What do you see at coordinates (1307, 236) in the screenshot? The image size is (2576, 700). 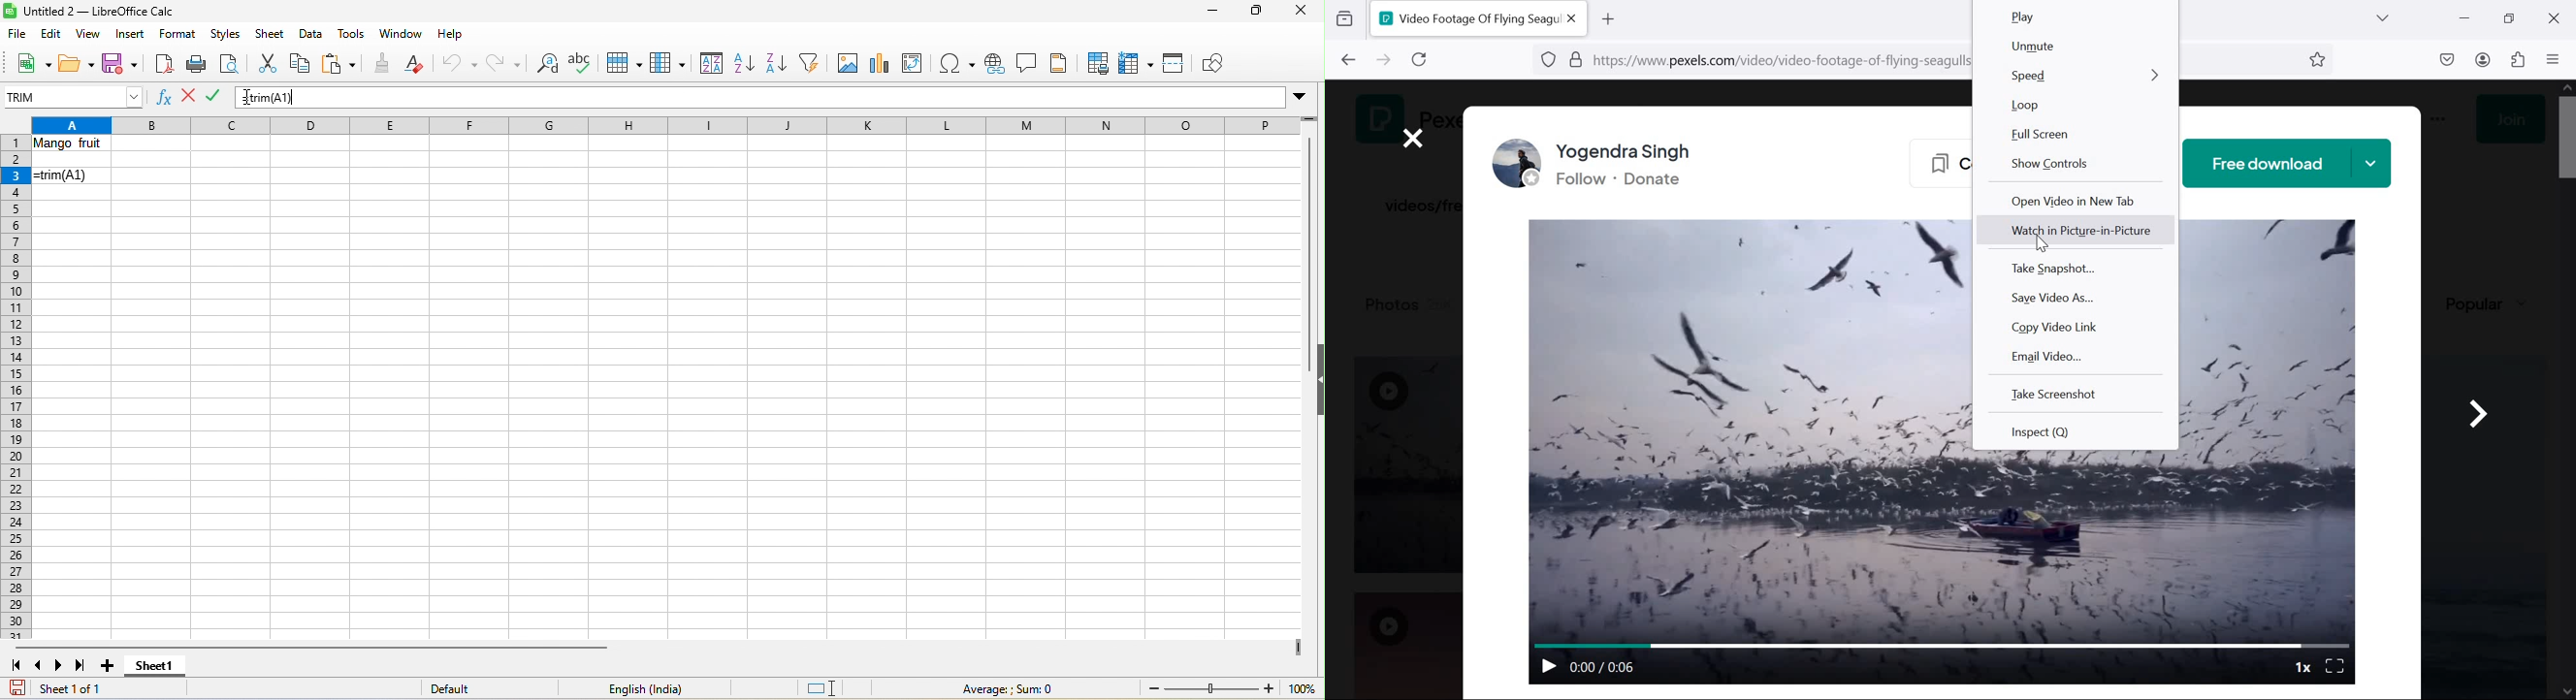 I see `vertical scroll bar` at bounding box center [1307, 236].